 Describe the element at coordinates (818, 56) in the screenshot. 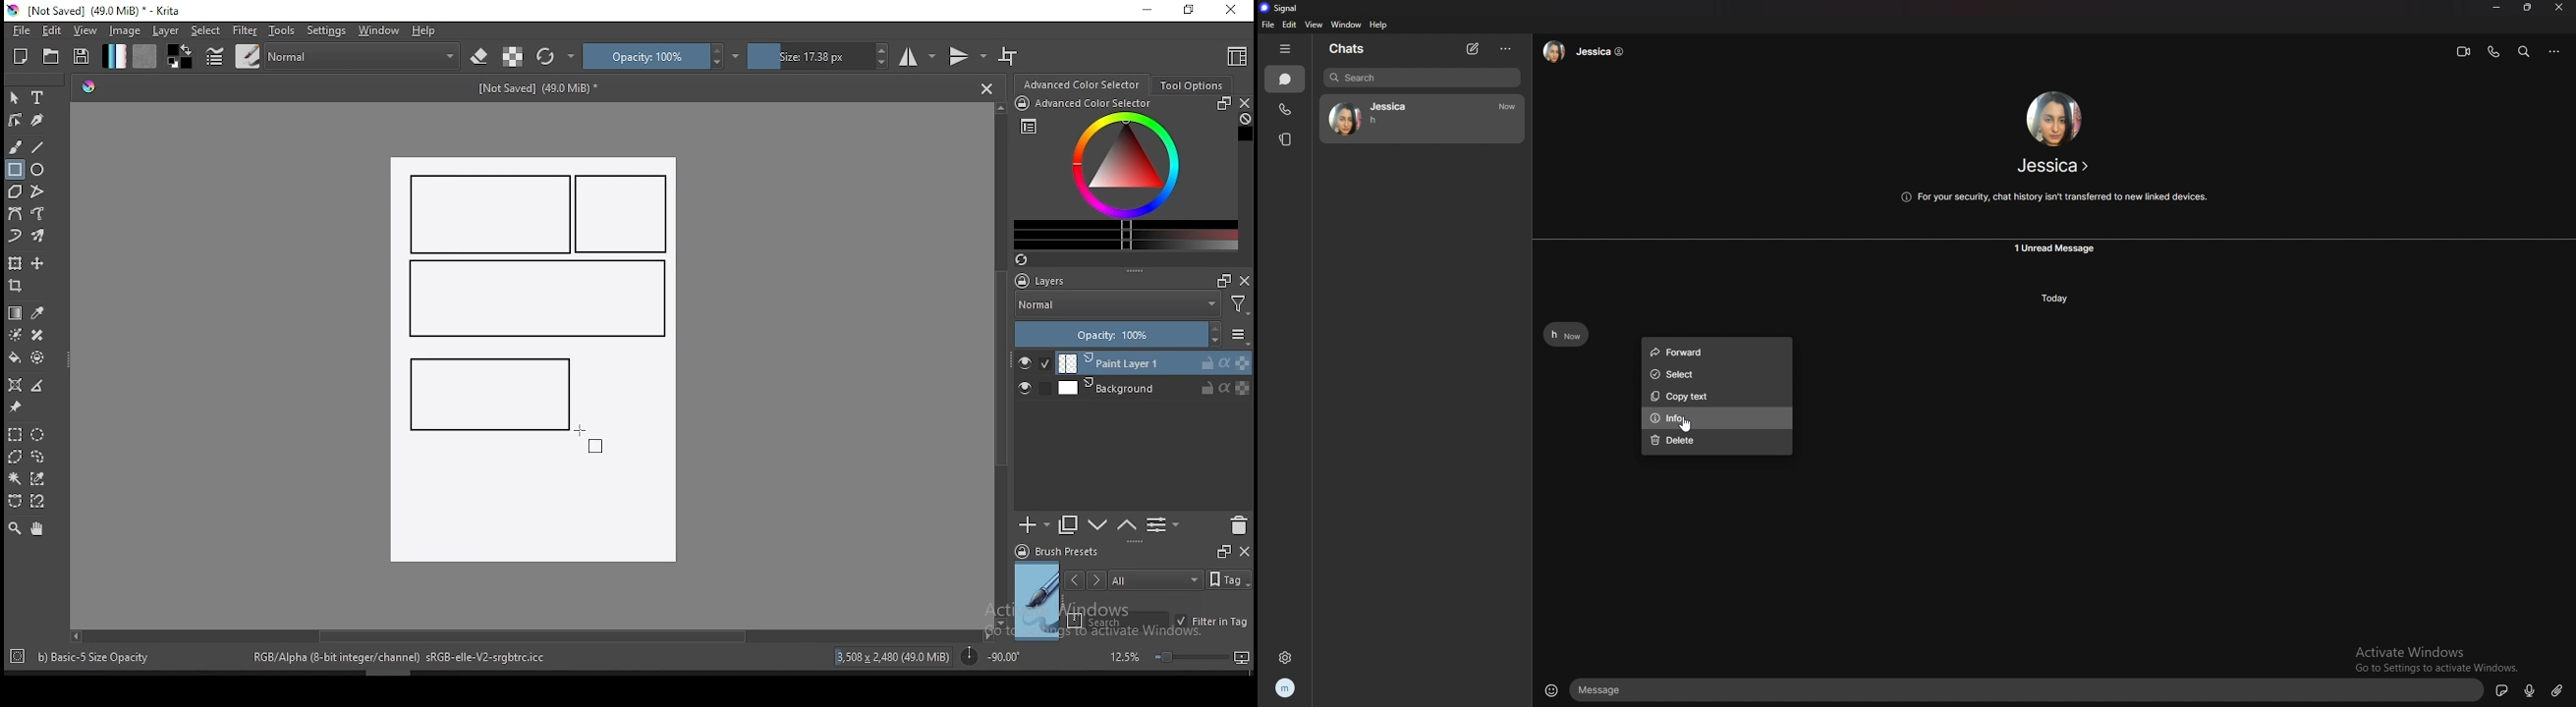

I see `size` at that location.